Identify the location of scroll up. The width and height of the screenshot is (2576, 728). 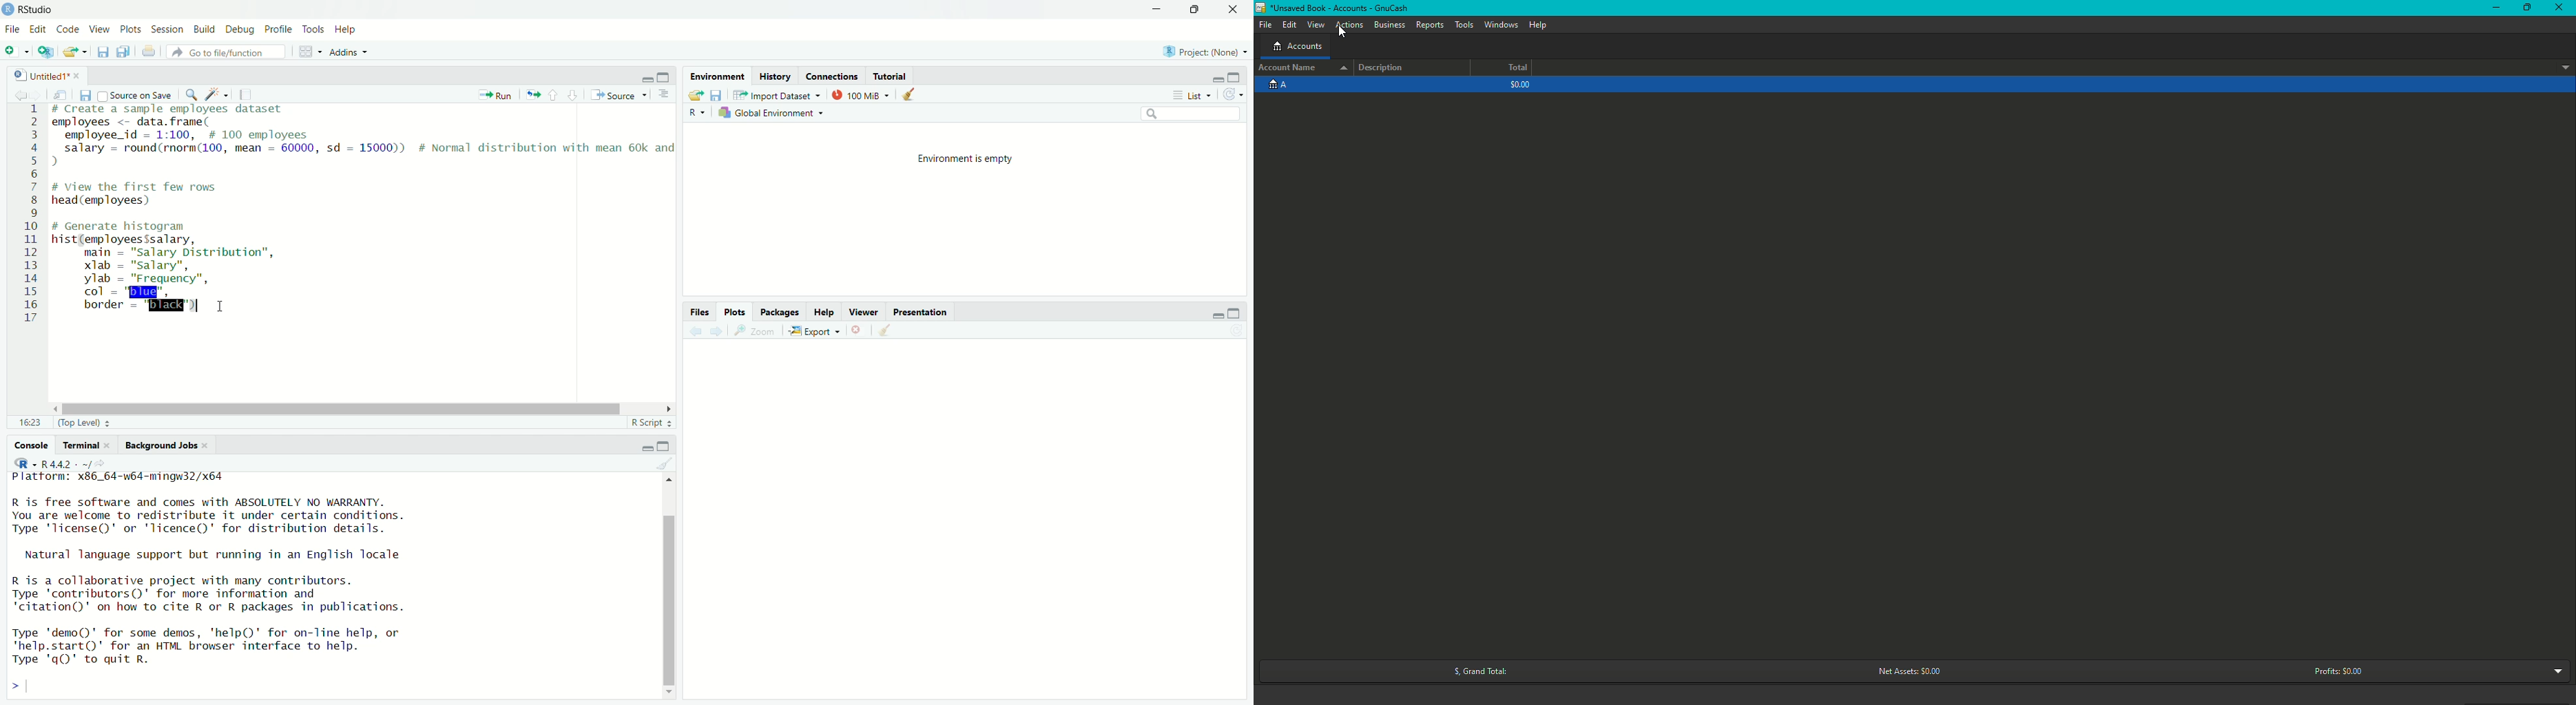
(670, 479).